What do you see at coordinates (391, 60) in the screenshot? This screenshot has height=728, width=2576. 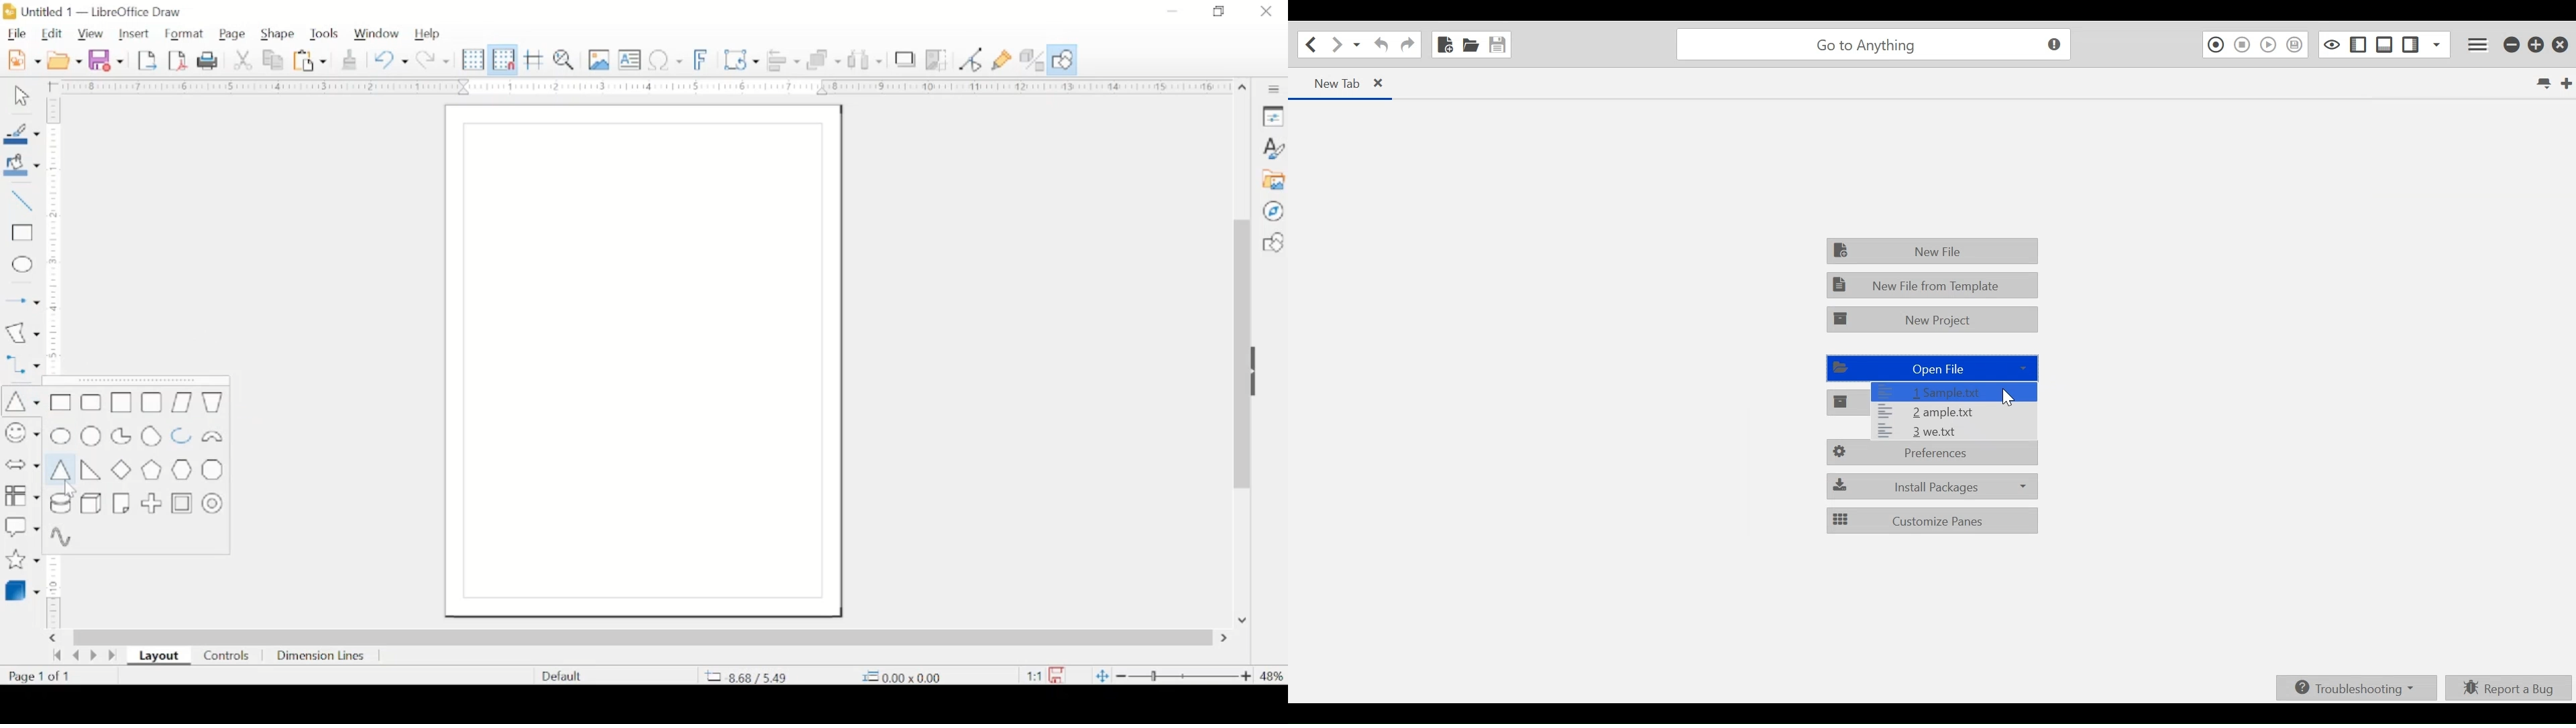 I see `undo` at bounding box center [391, 60].